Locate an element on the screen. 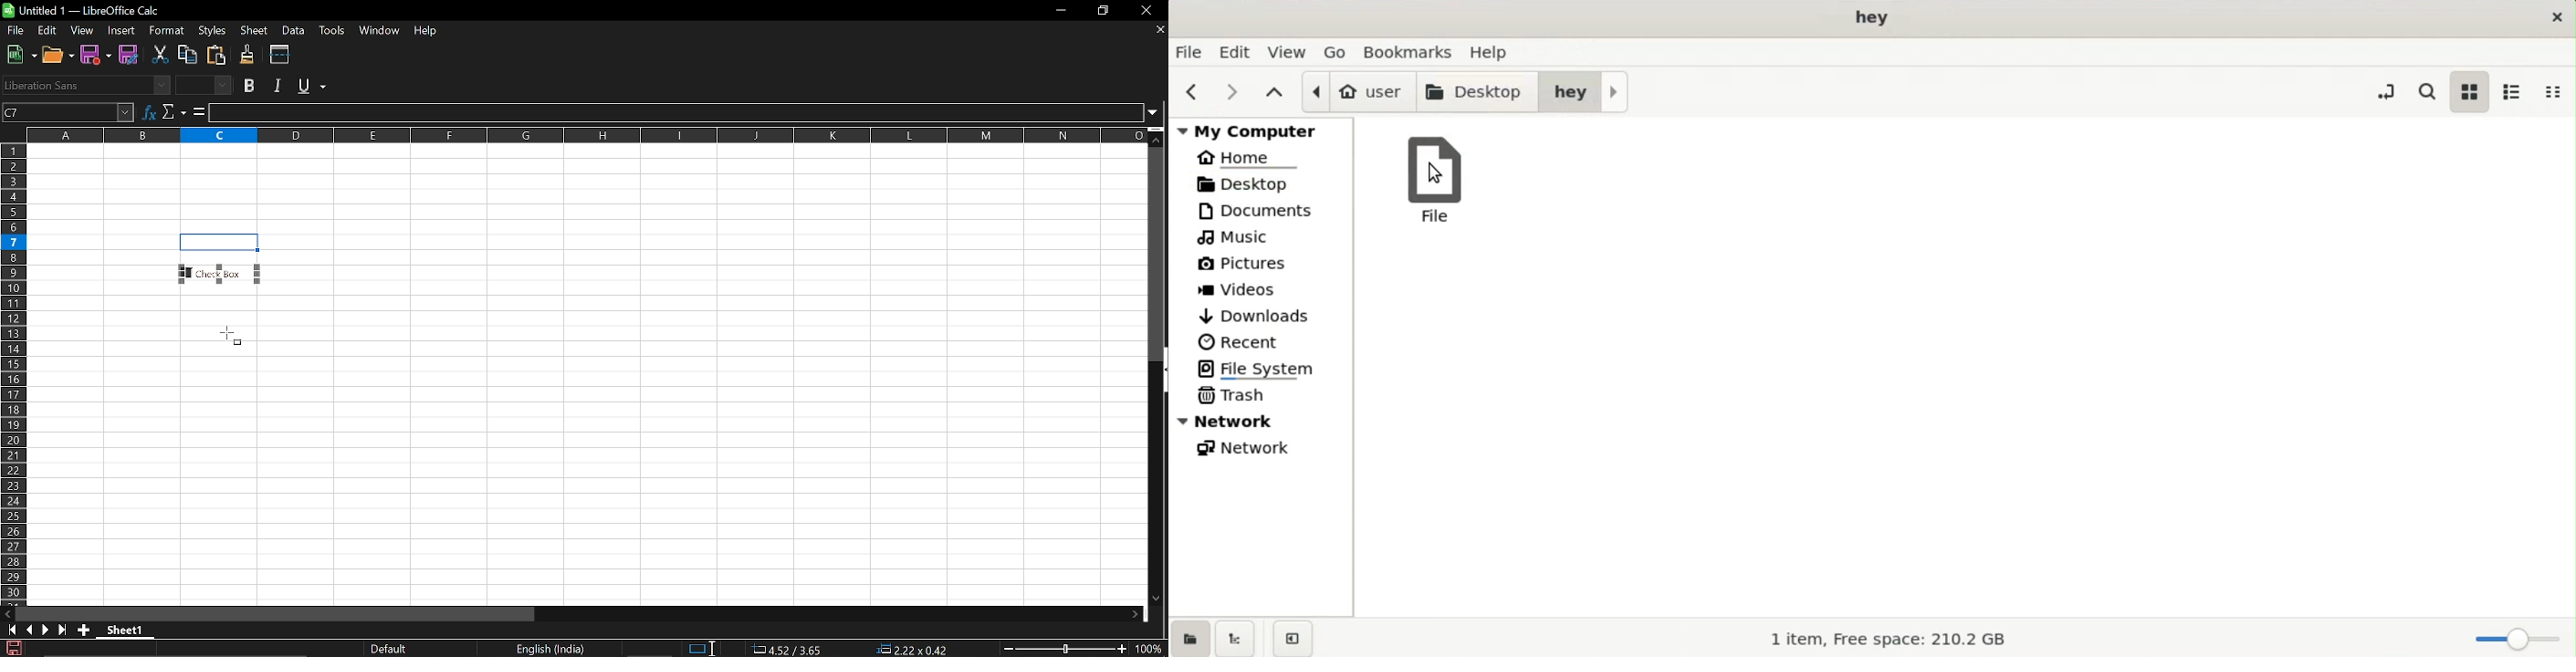  Current zoom is located at coordinates (1152, 649).